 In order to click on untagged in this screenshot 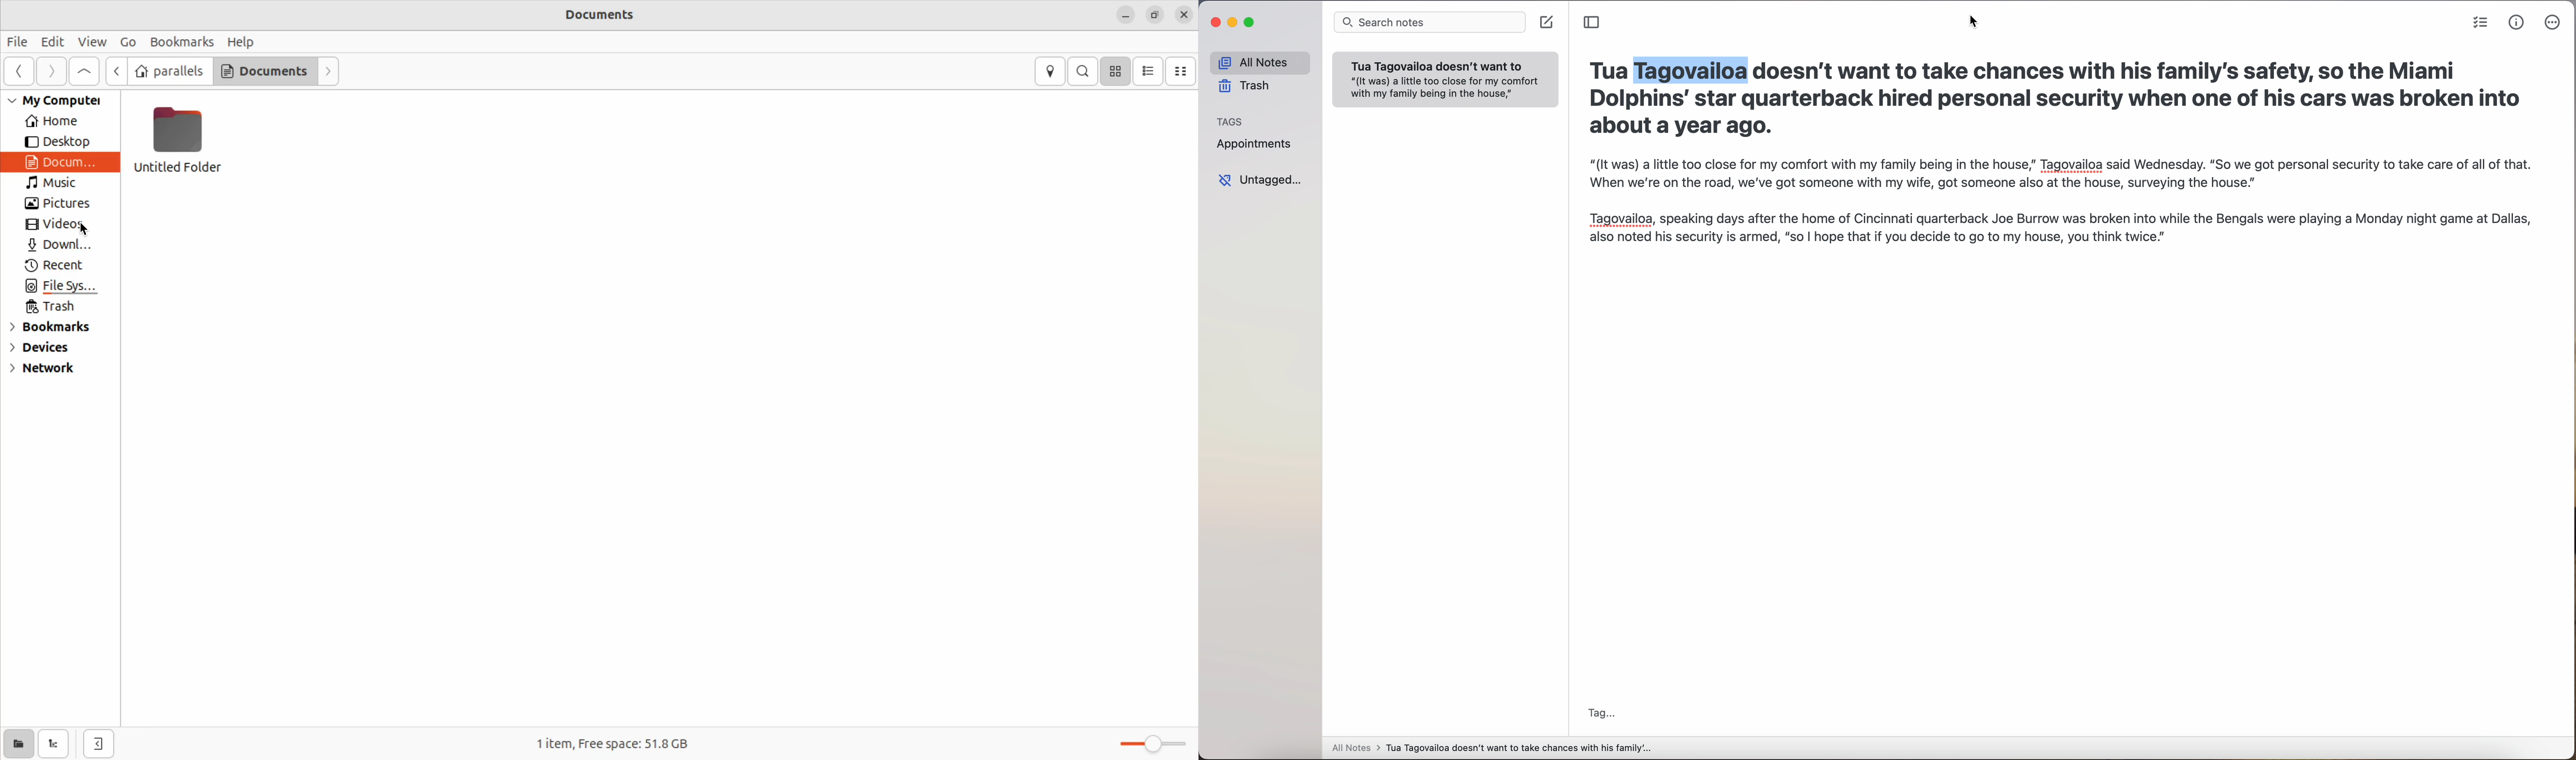, I will do `click(1263, 181)`.